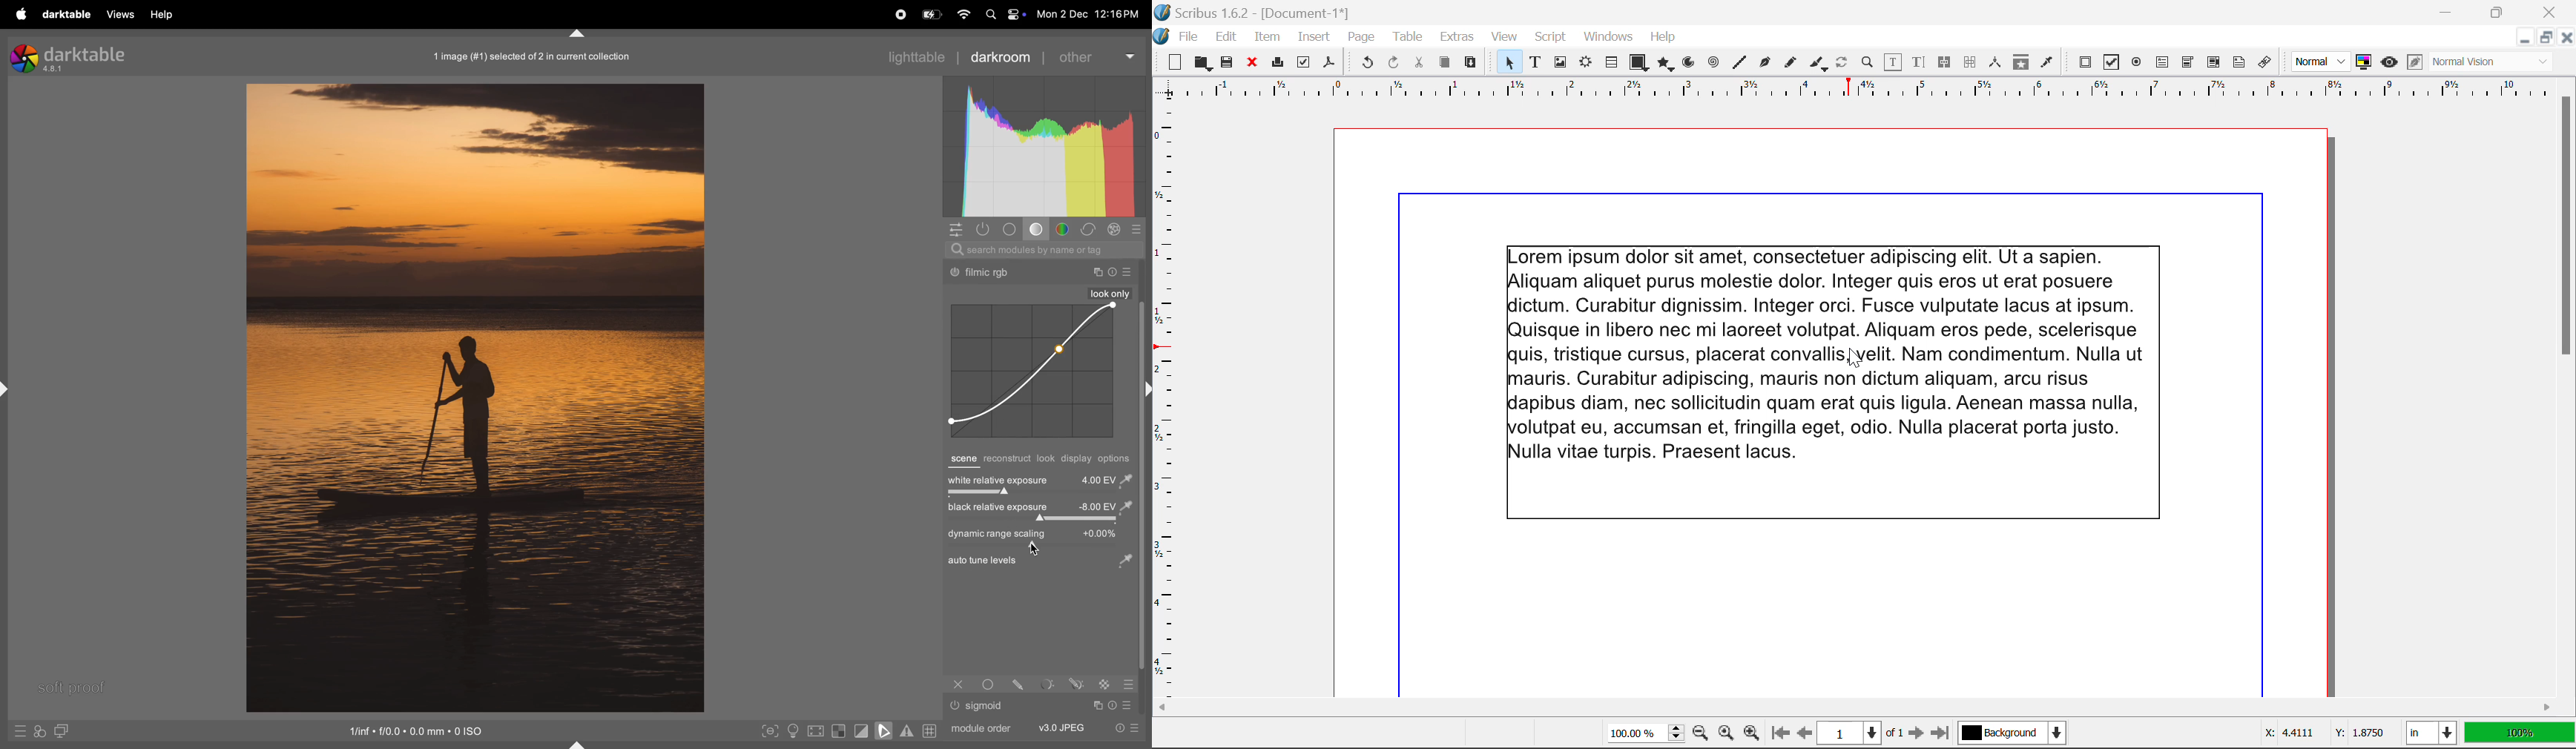  Describe the element at coordinates (2110, 62) in the screenshot. I see `PDF Checkbox` at that location.